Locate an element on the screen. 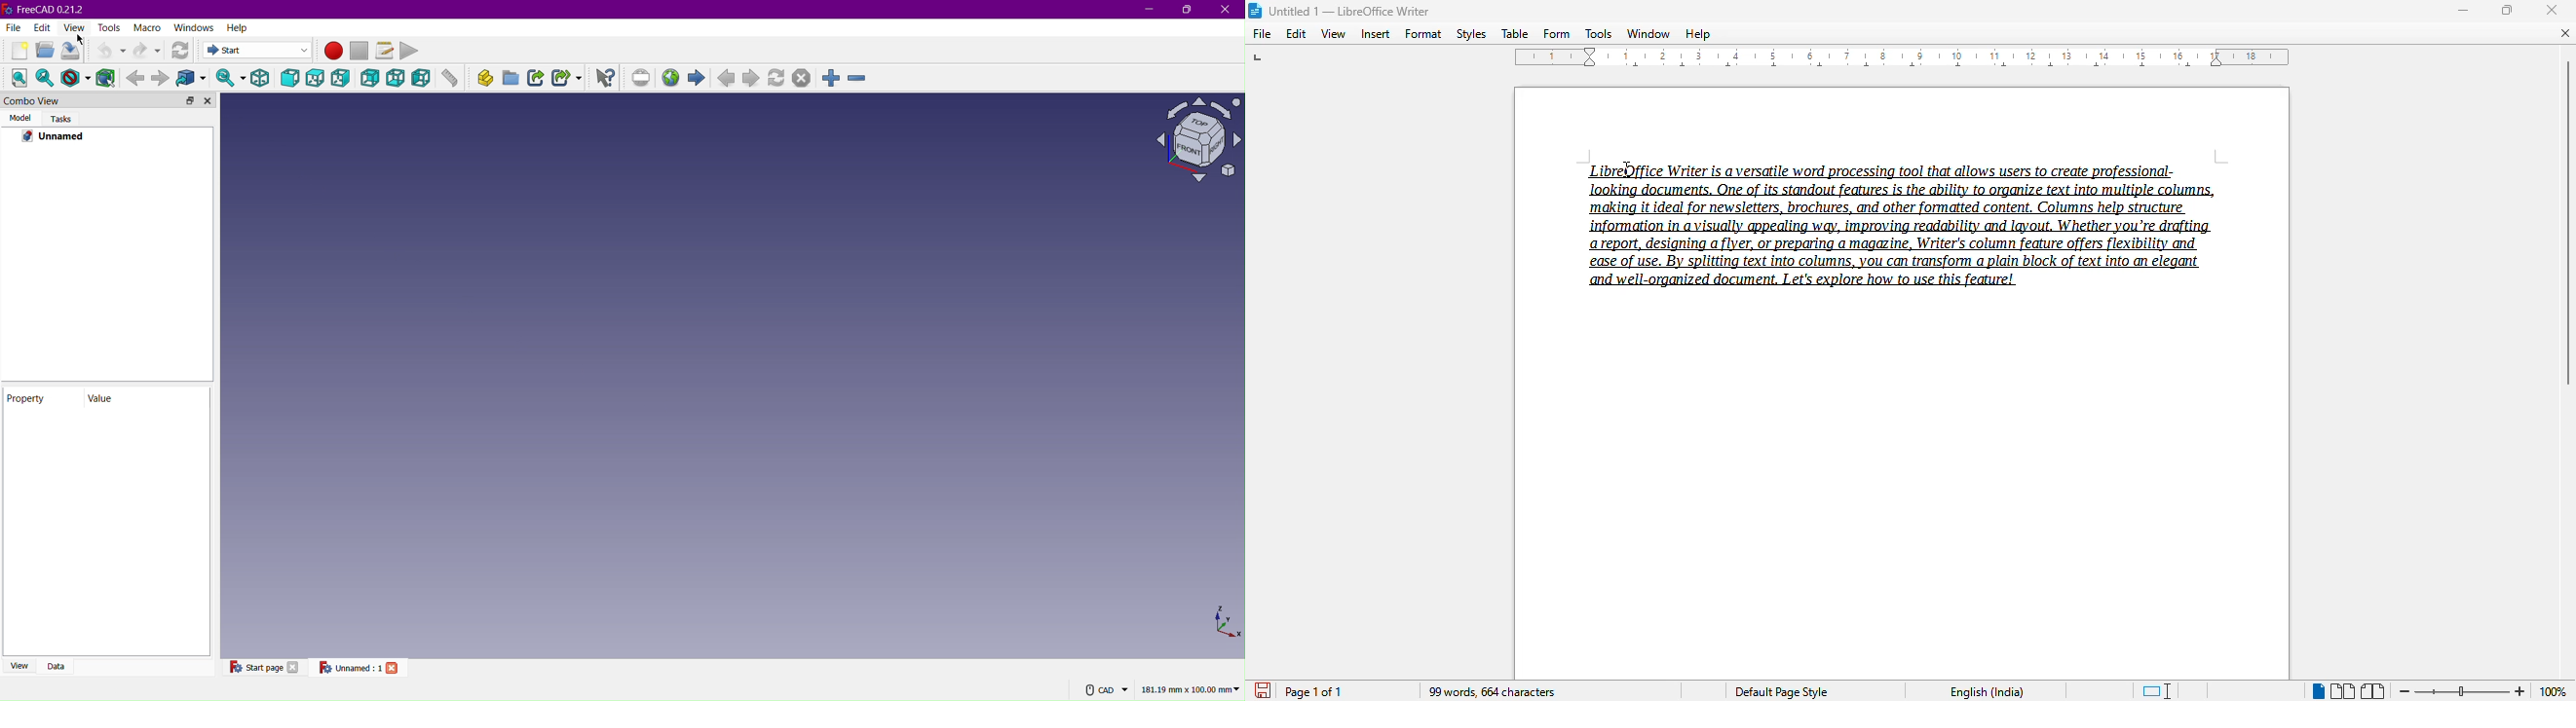 The width and height of the screenshot is (2576, 728). Forward is located at coordinates (160, 80).